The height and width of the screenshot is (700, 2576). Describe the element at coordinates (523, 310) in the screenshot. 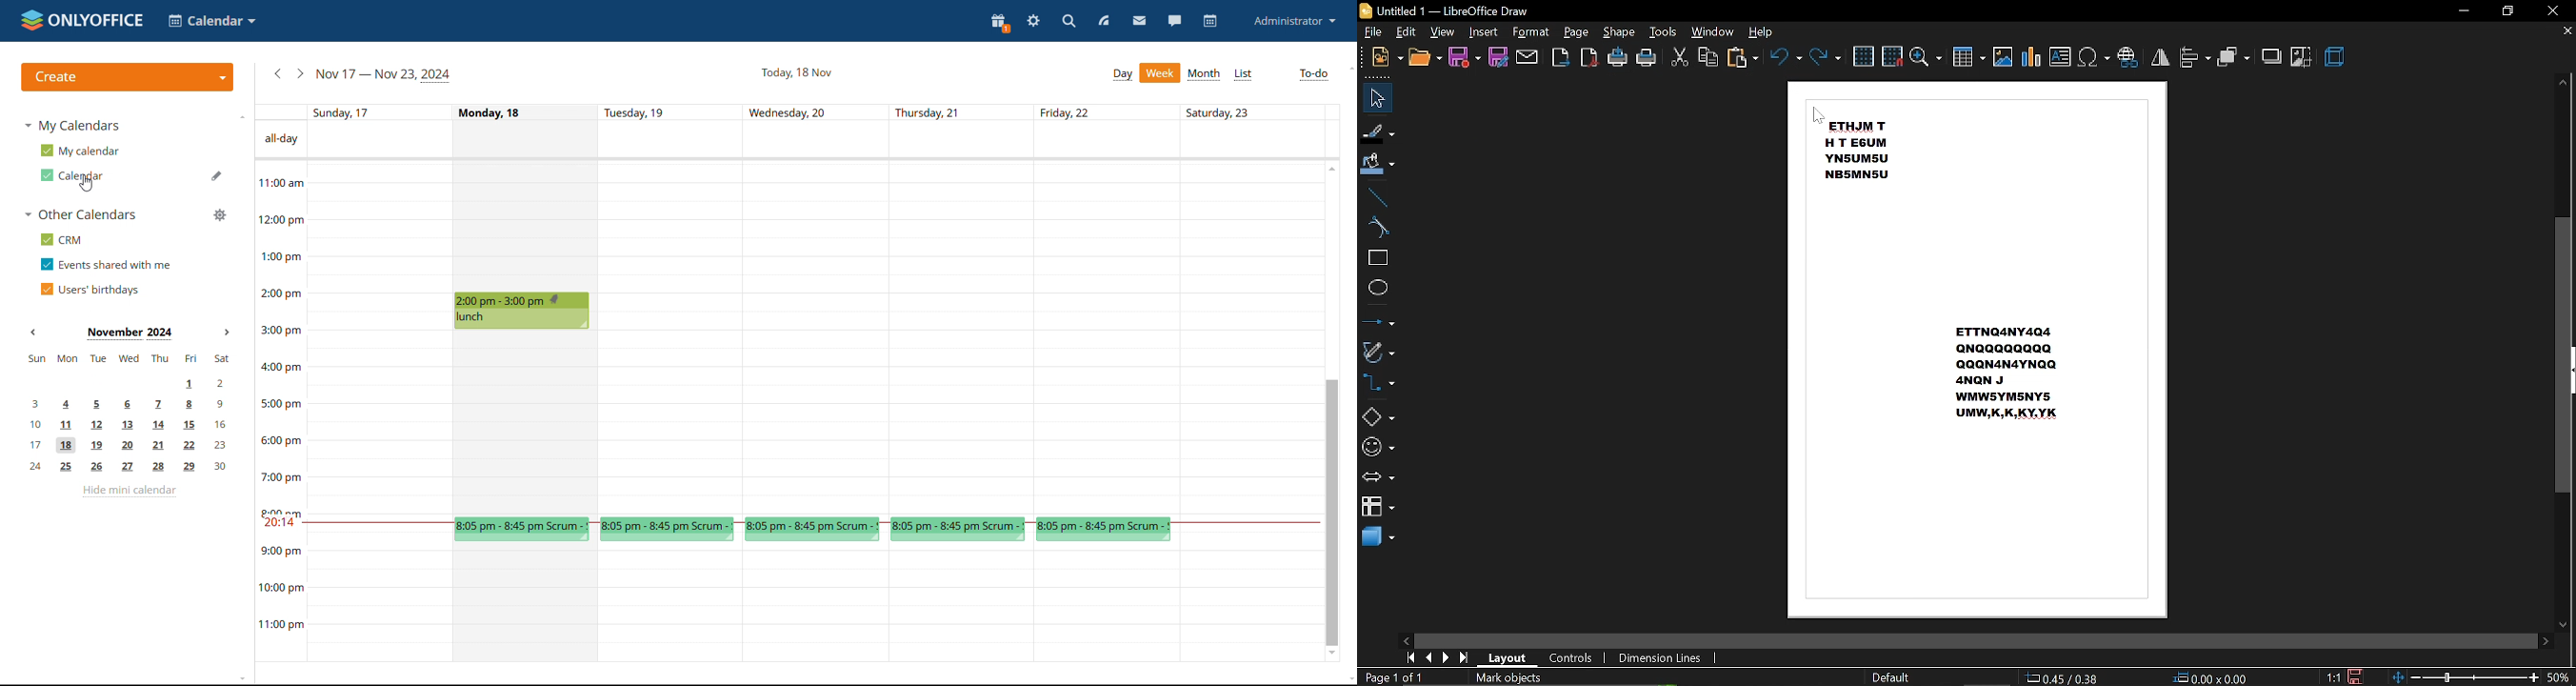

I see `event on my calendar` at that location.